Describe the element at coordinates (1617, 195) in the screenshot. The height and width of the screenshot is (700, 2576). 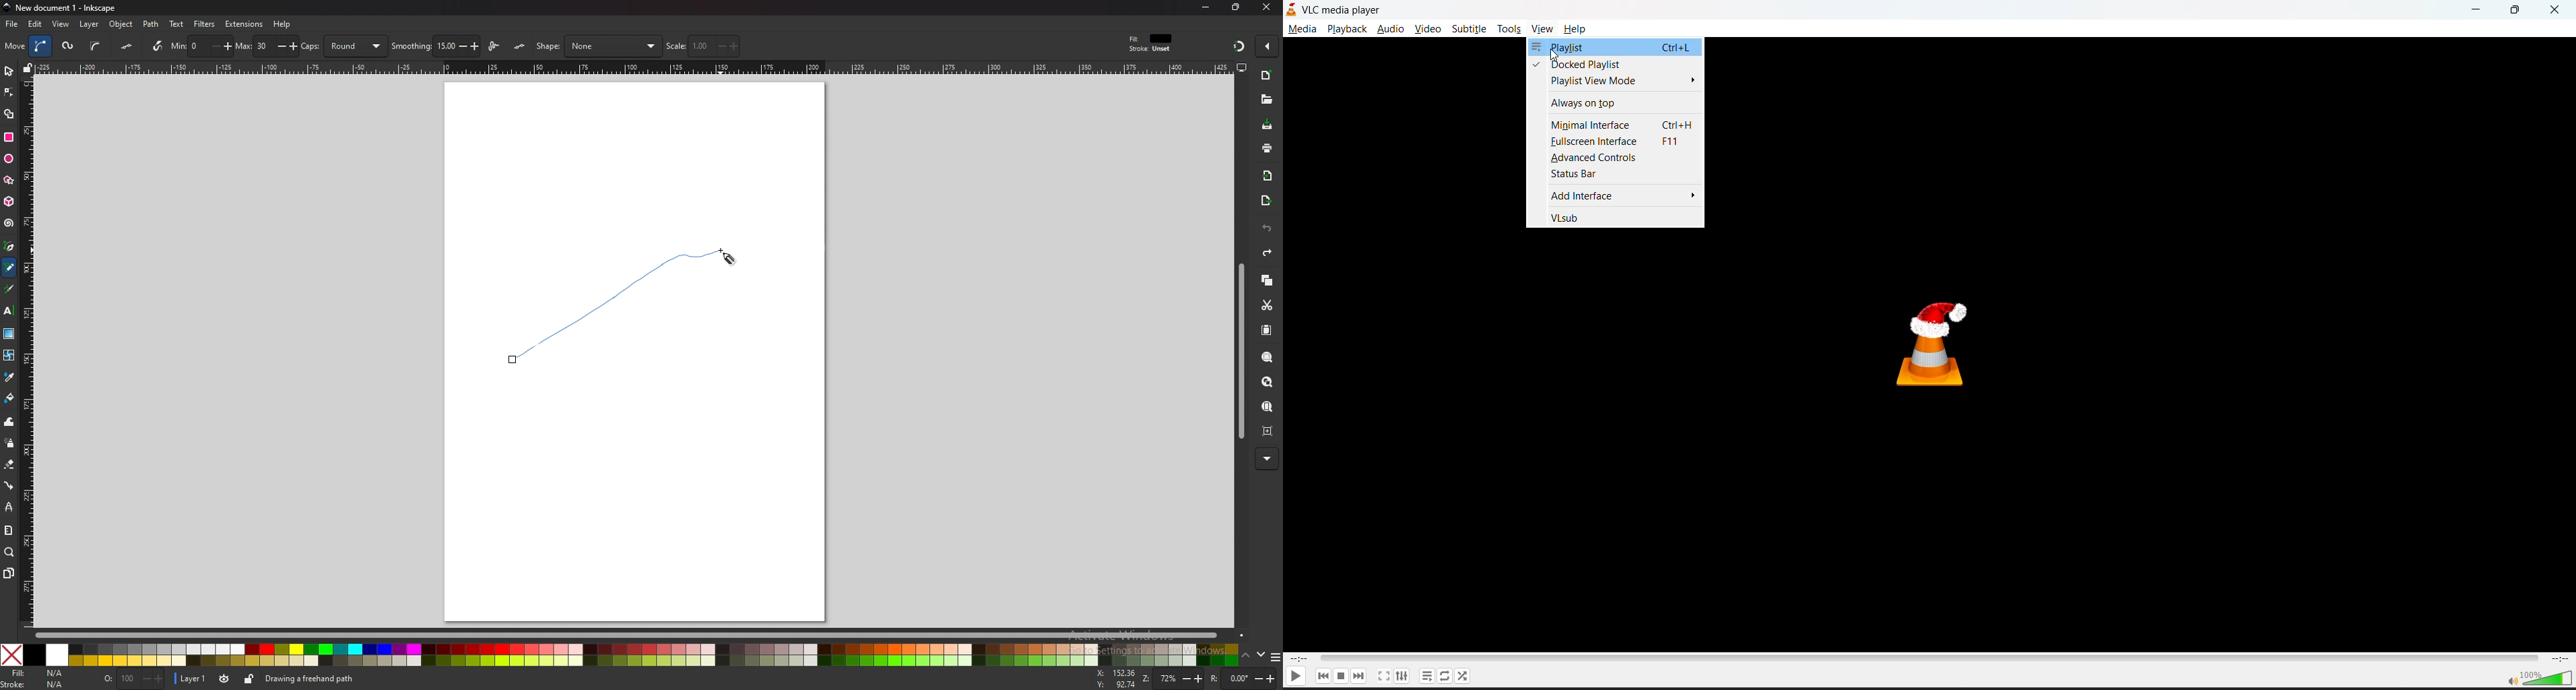
I see `add interface` at that location.